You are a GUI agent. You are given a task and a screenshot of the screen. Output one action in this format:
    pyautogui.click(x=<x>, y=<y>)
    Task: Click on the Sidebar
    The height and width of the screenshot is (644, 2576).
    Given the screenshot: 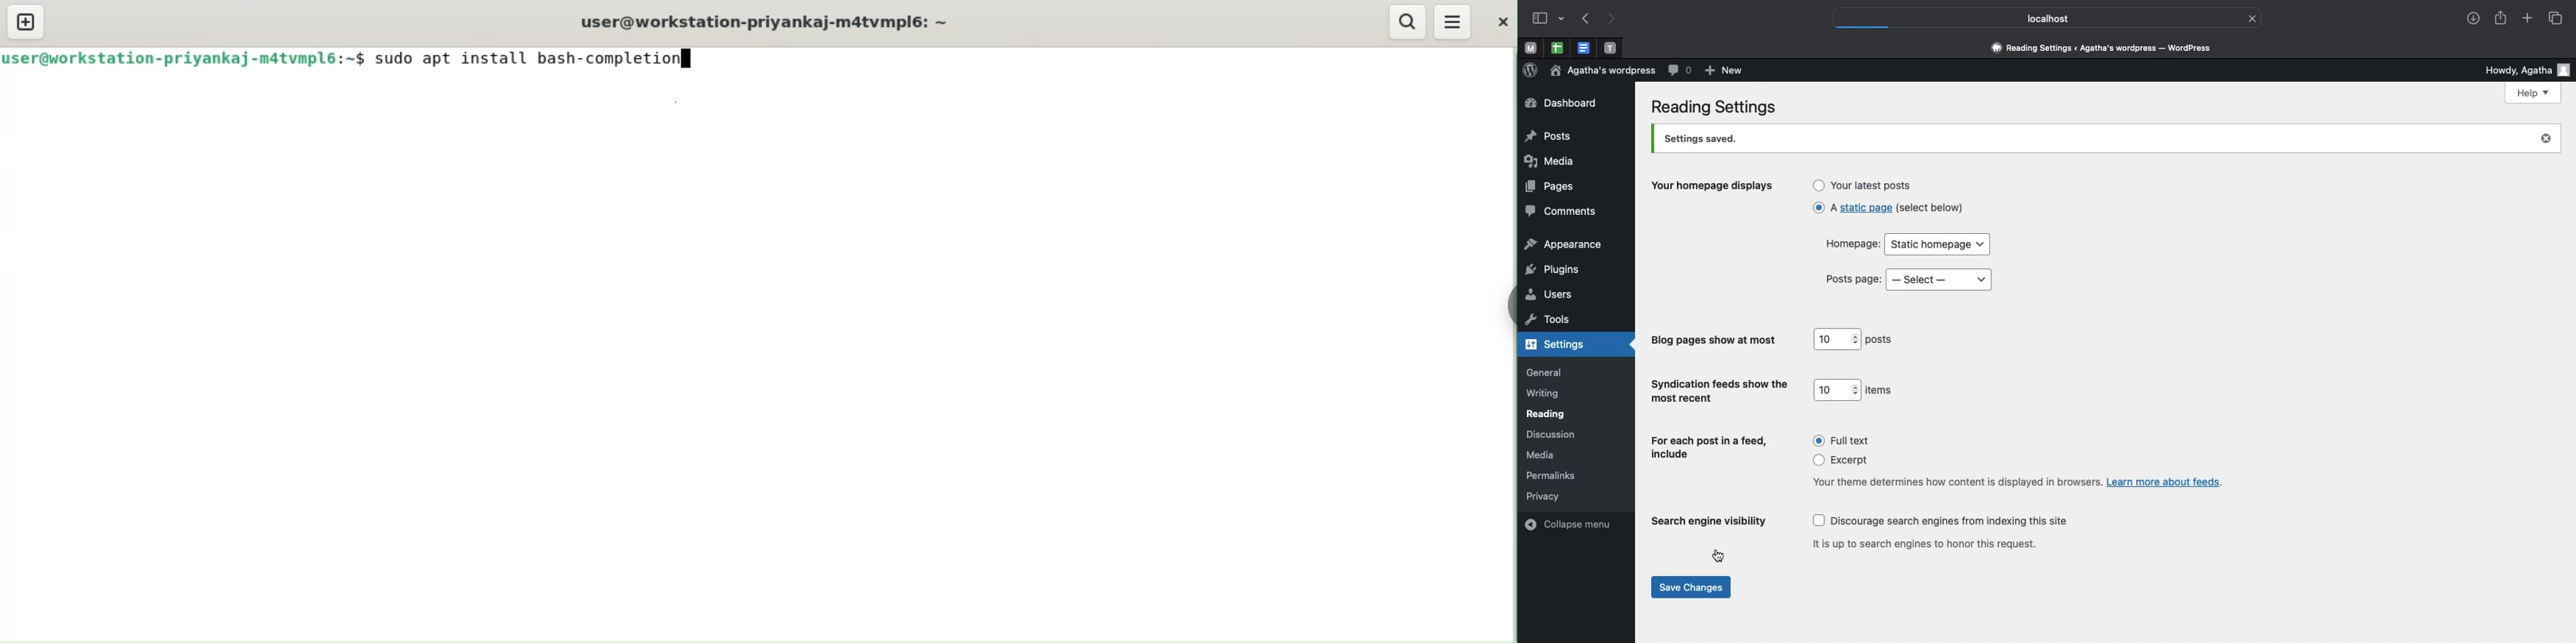 What is the action you would take?
    pyautogui.click(x=1537, y=18)
    